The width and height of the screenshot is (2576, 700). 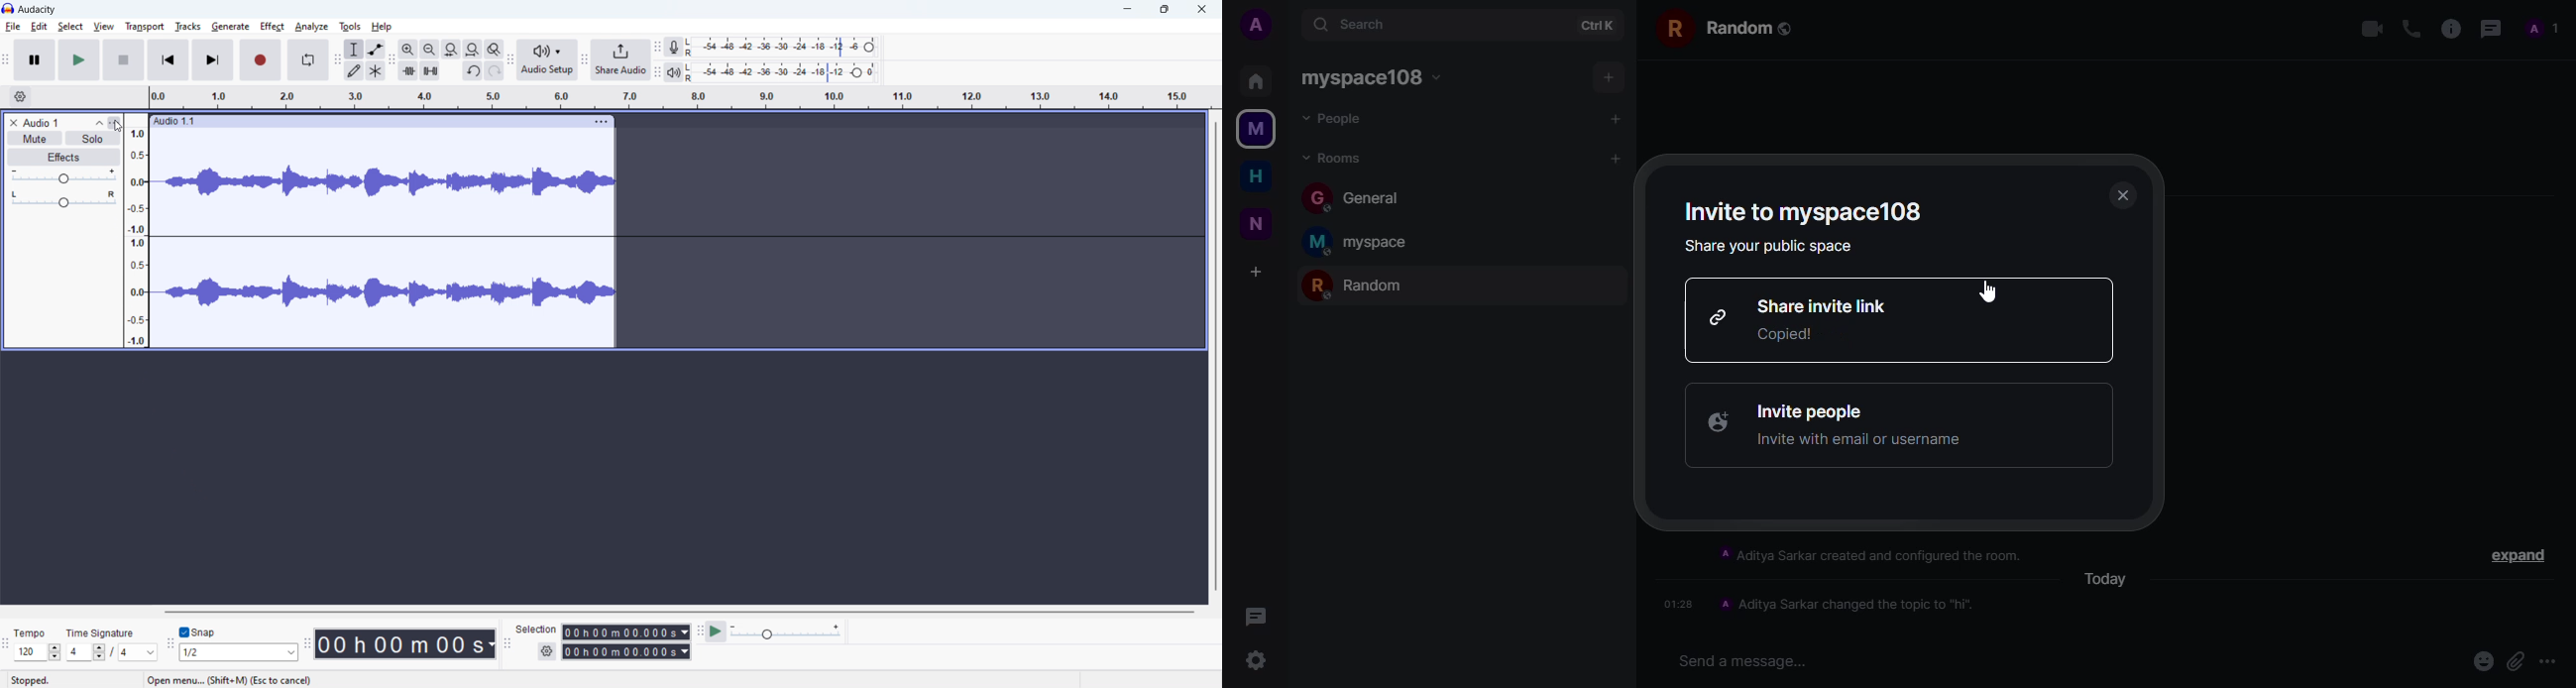 I want to click on expand, so click(x=2513, y=554).